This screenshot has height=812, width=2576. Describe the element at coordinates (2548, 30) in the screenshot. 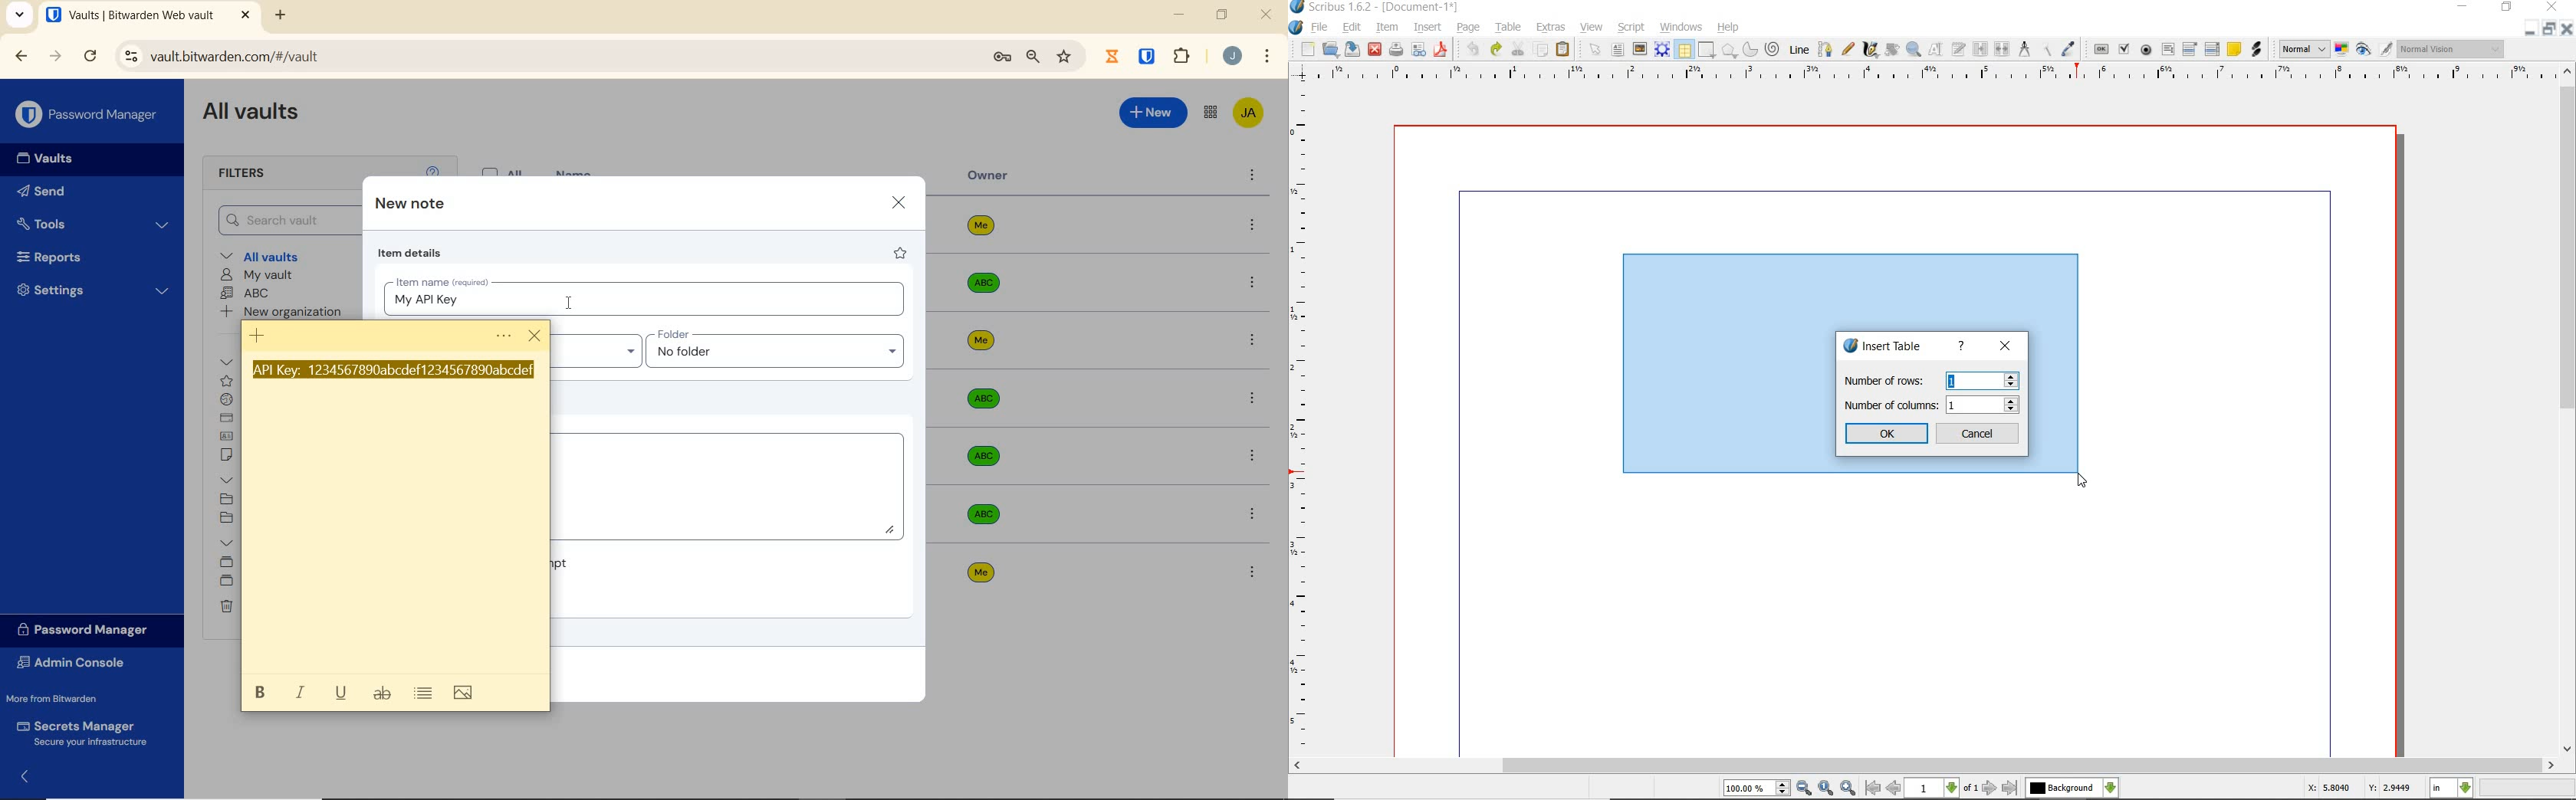

I see `restore` at that location.